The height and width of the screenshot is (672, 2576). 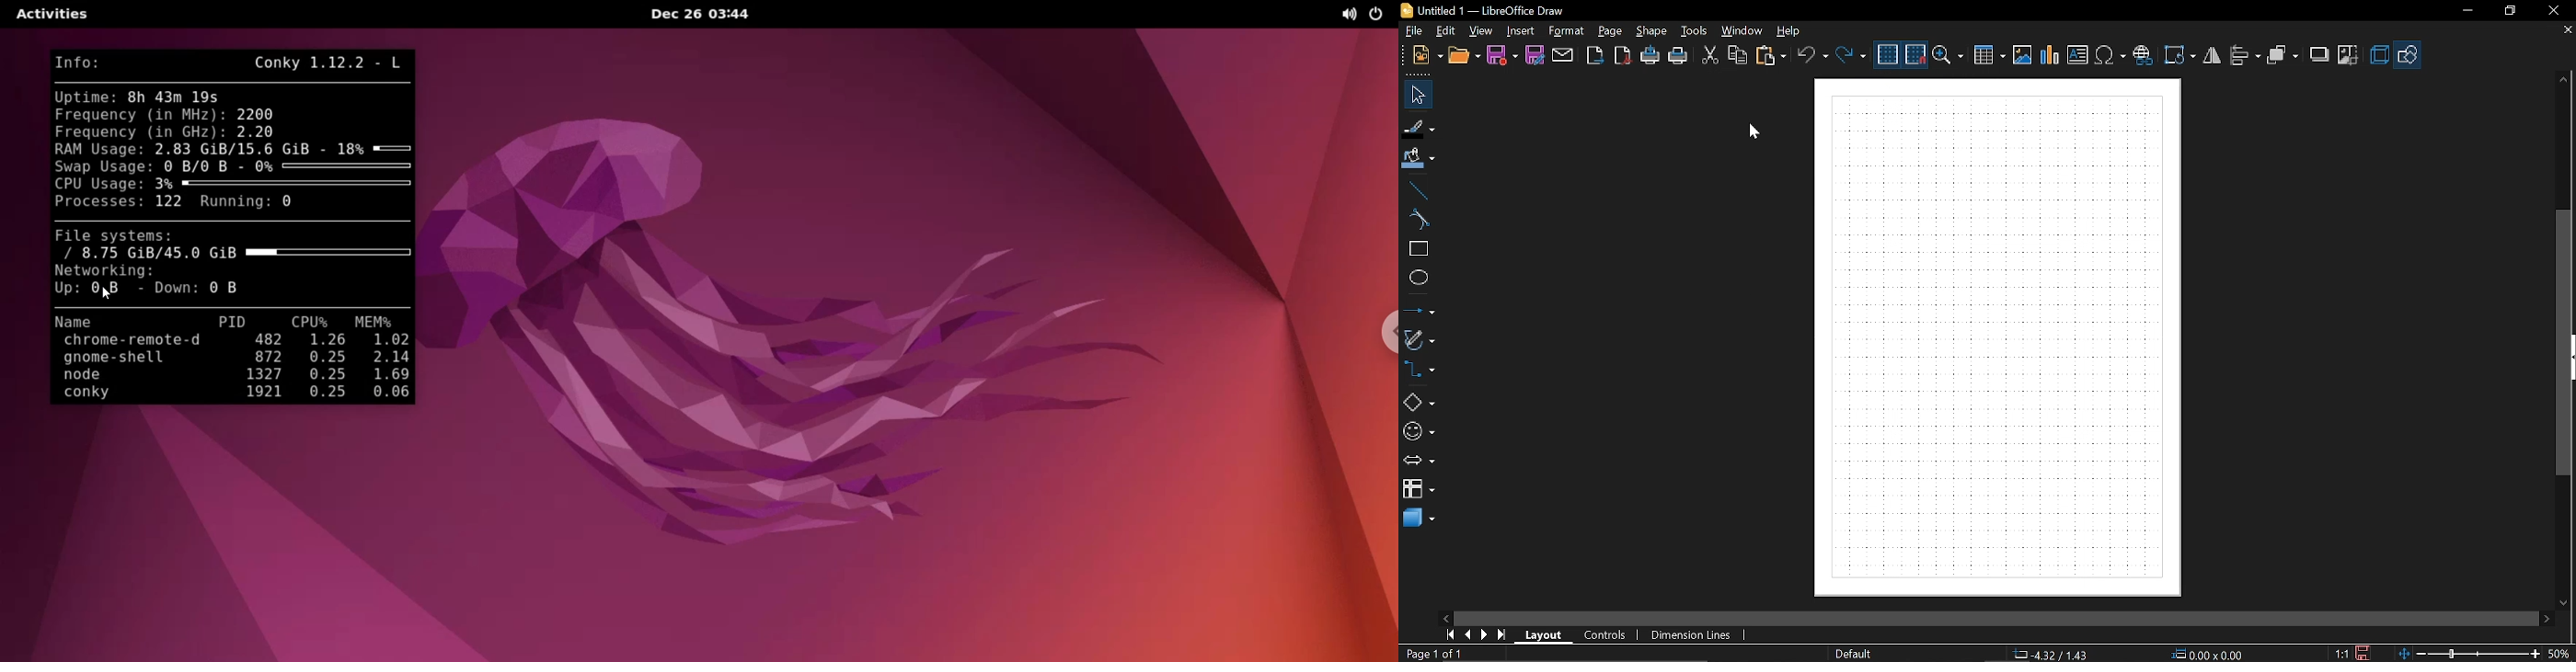 I want to click on Select, so click(x=1415, y=95).